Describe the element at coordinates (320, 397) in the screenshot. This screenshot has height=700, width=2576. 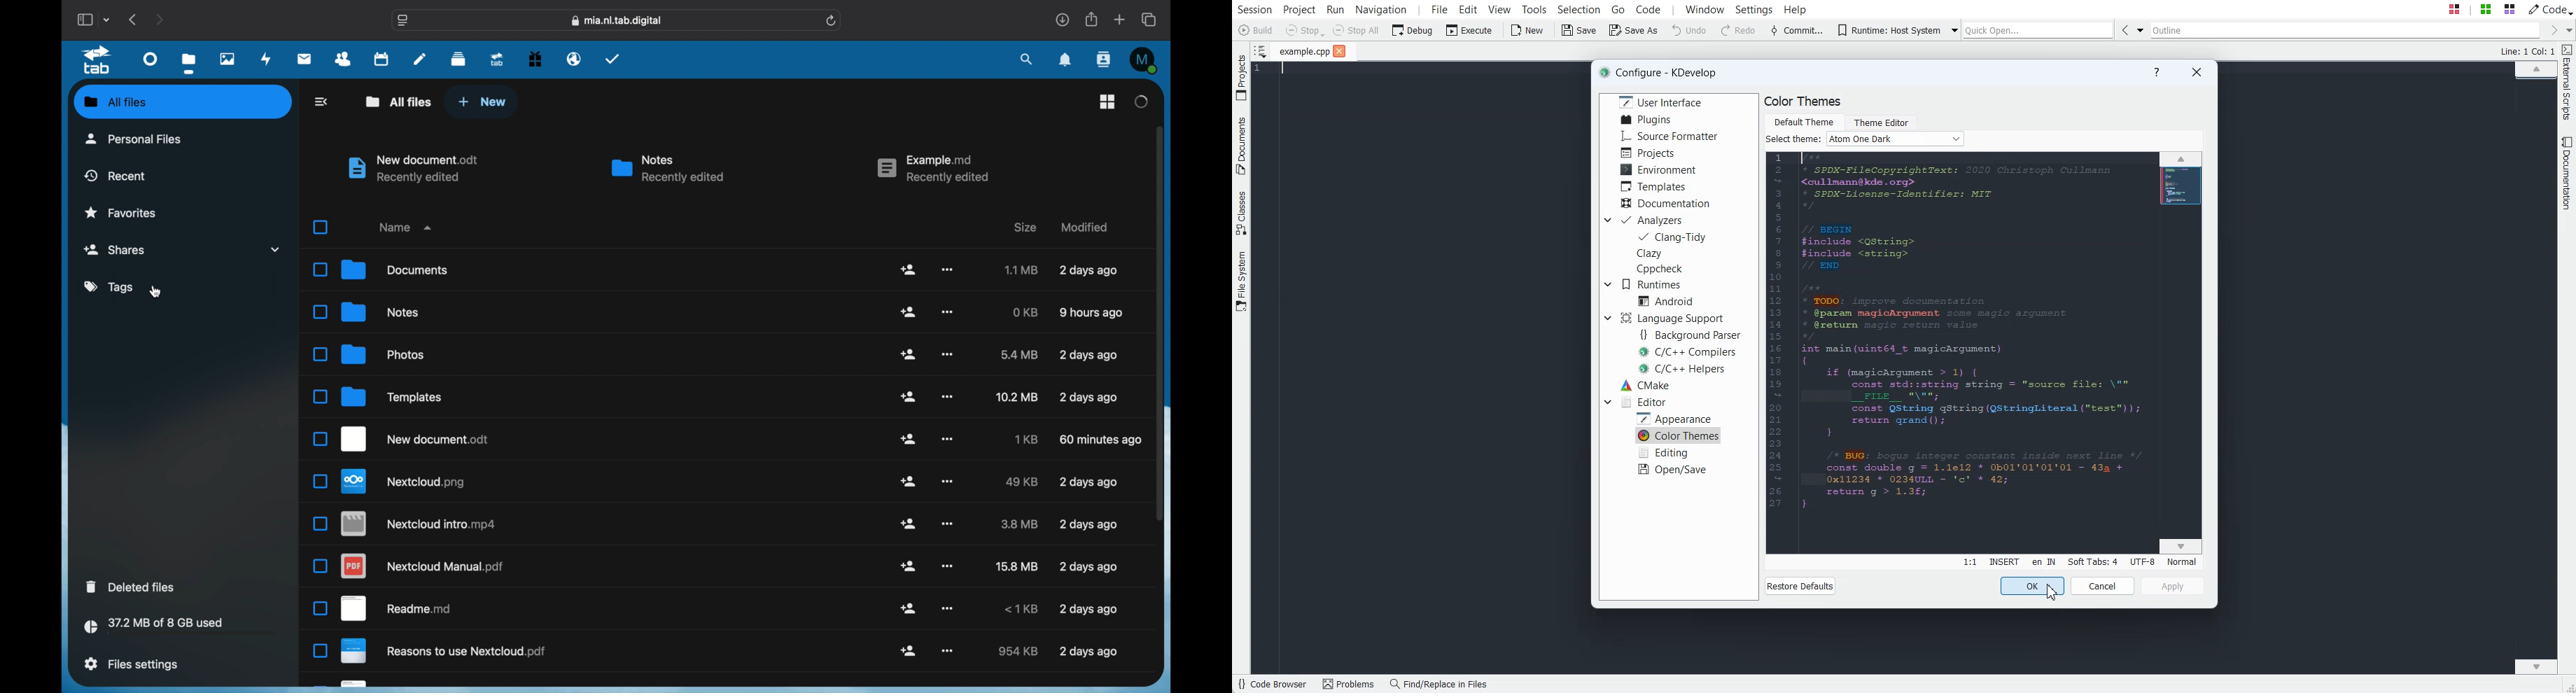
I see `Unselected checkbox` at that location.